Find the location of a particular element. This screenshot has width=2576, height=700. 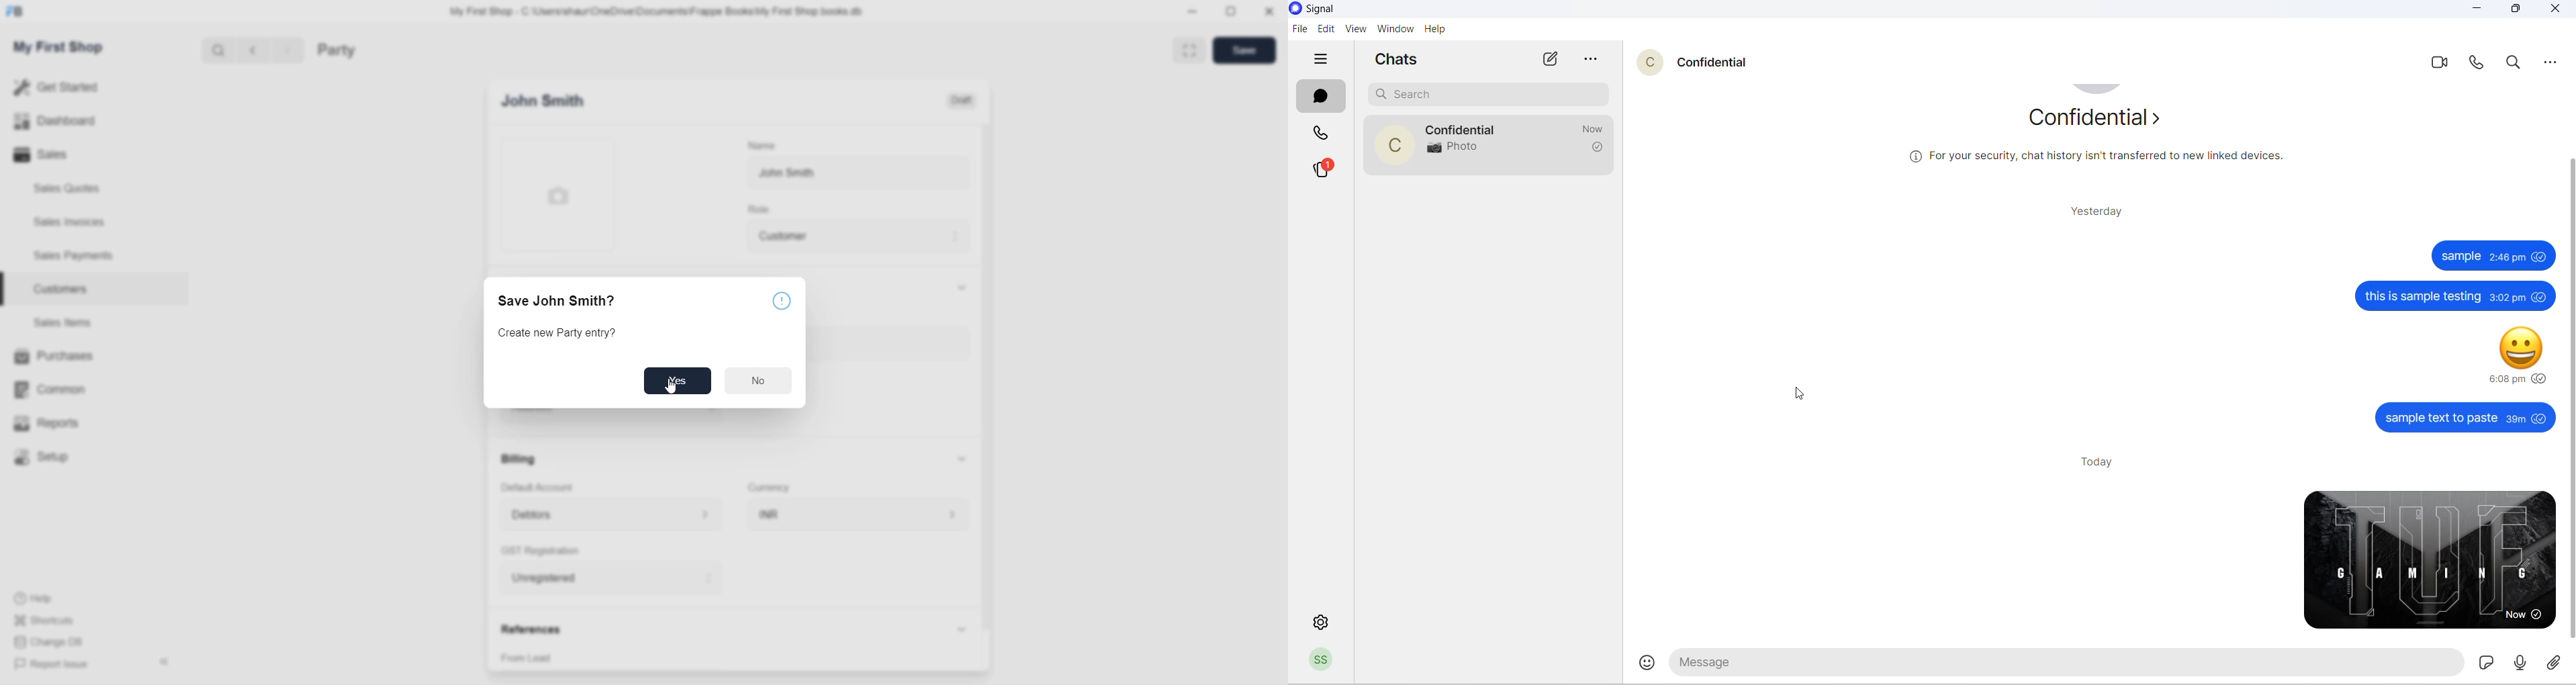

Setup is located at coordinates (45, 455).